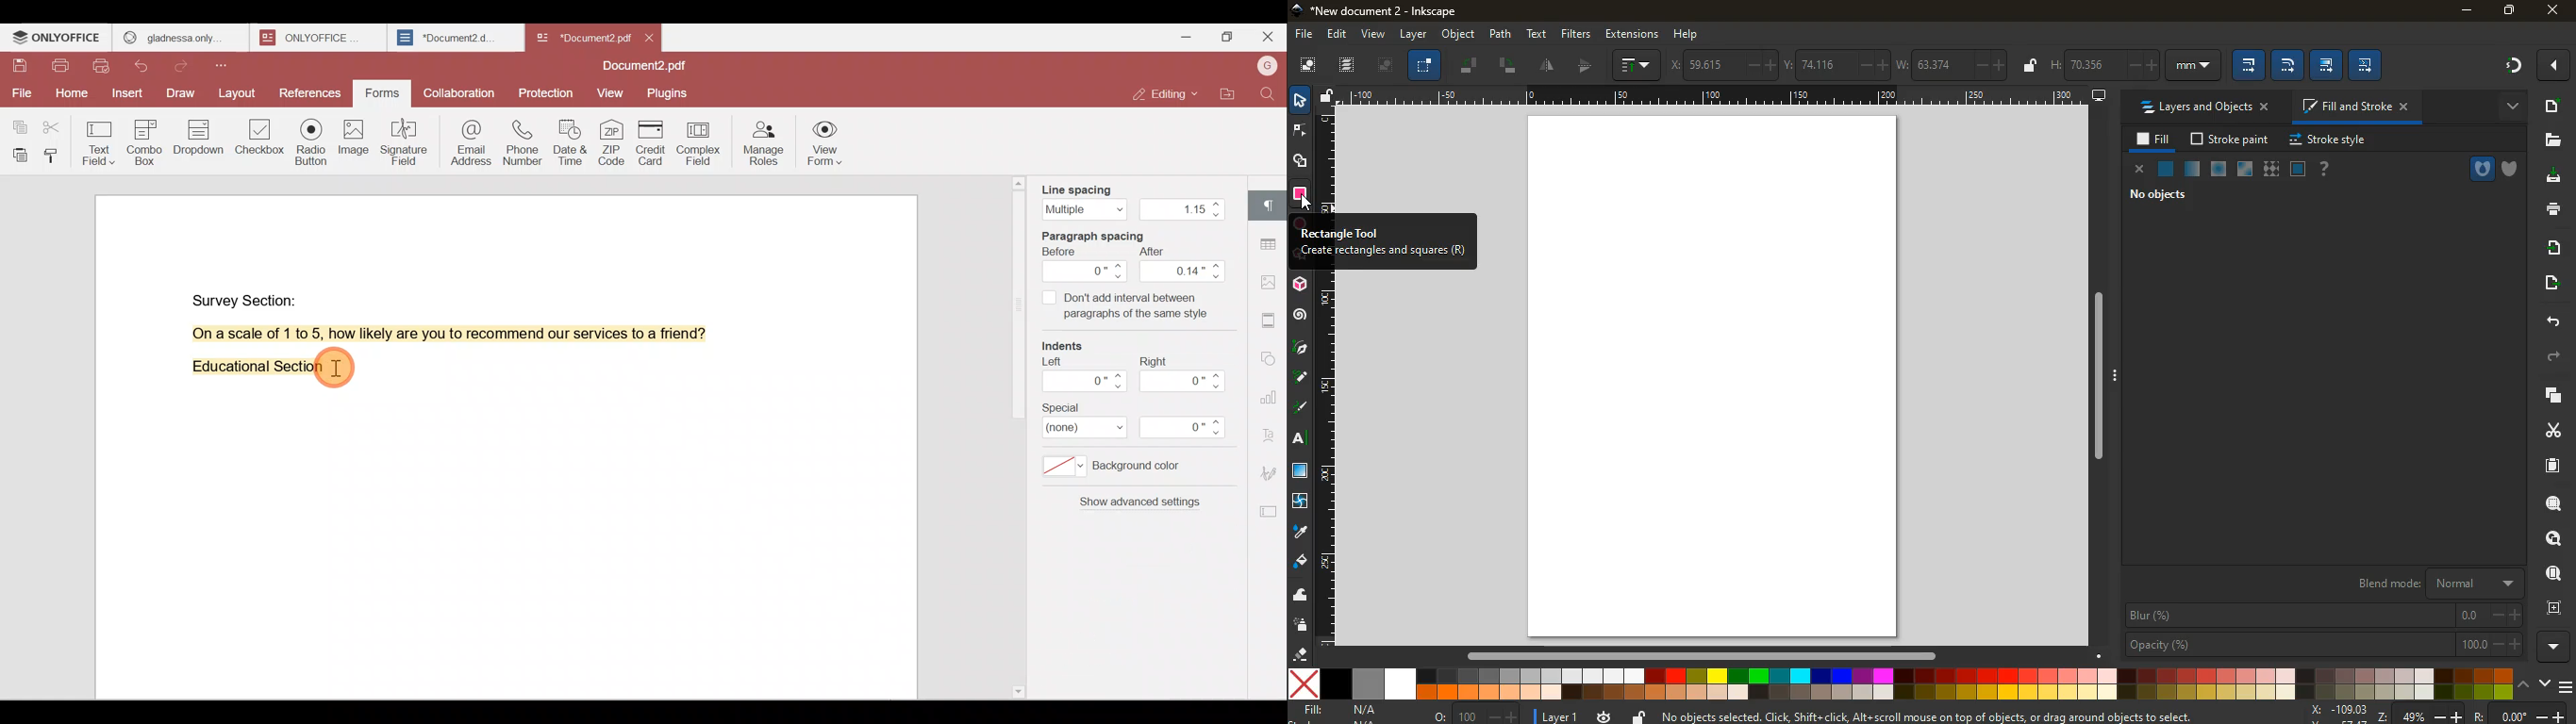  Describe the element at coordinates (466, 140) in the screenshot. I see `Email address` at that location.